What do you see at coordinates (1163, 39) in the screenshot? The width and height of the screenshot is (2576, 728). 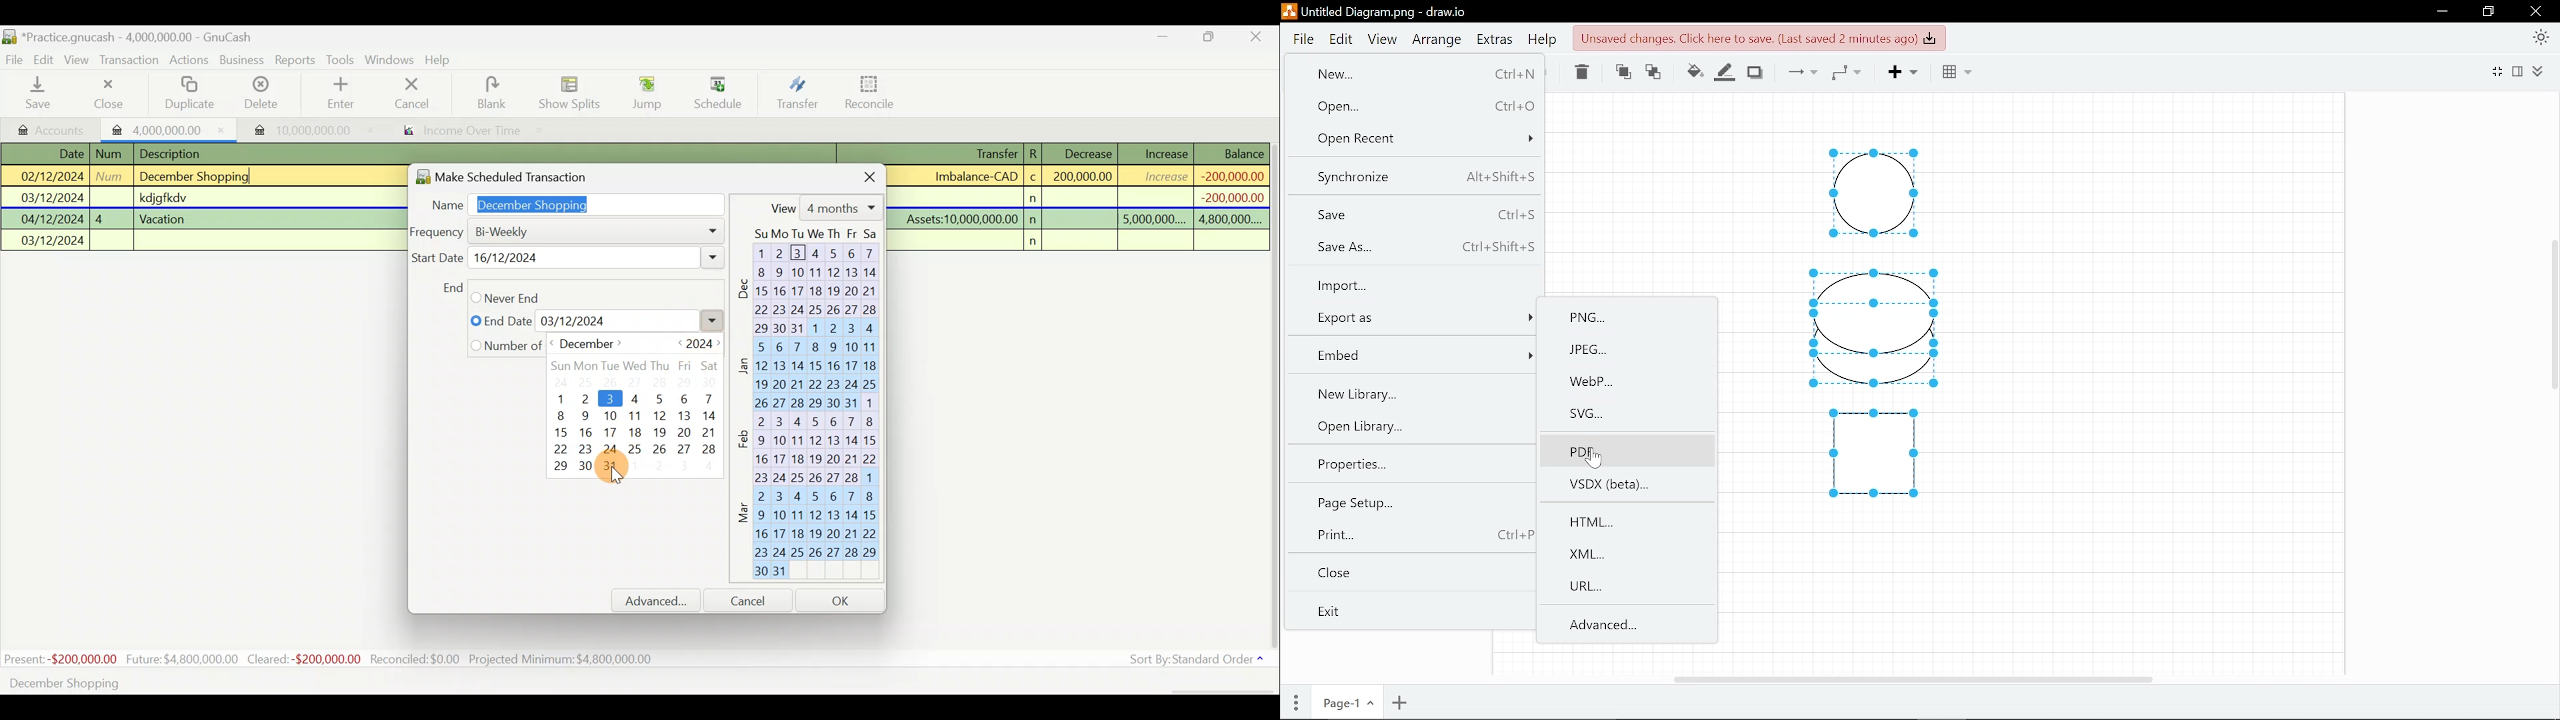 I see `Minimise` at bounding box center [1163, 39].